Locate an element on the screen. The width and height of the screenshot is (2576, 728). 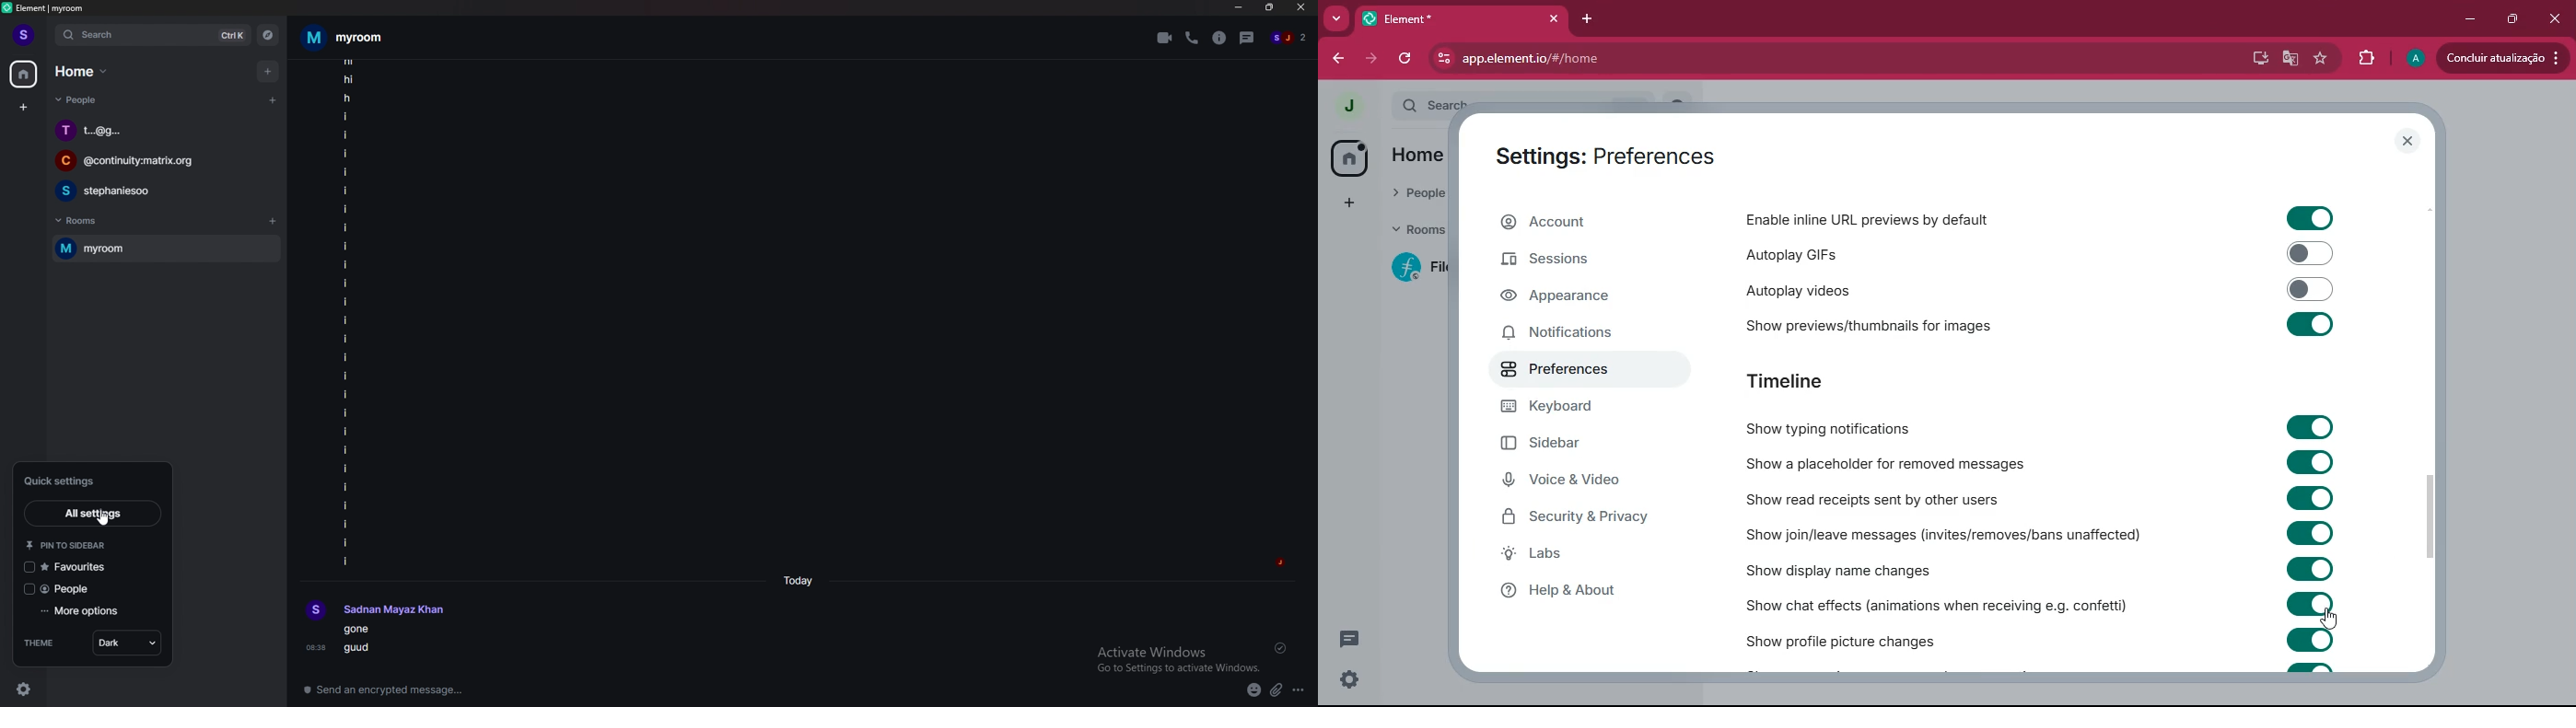
preferences is located at coordinates (1563, 367).